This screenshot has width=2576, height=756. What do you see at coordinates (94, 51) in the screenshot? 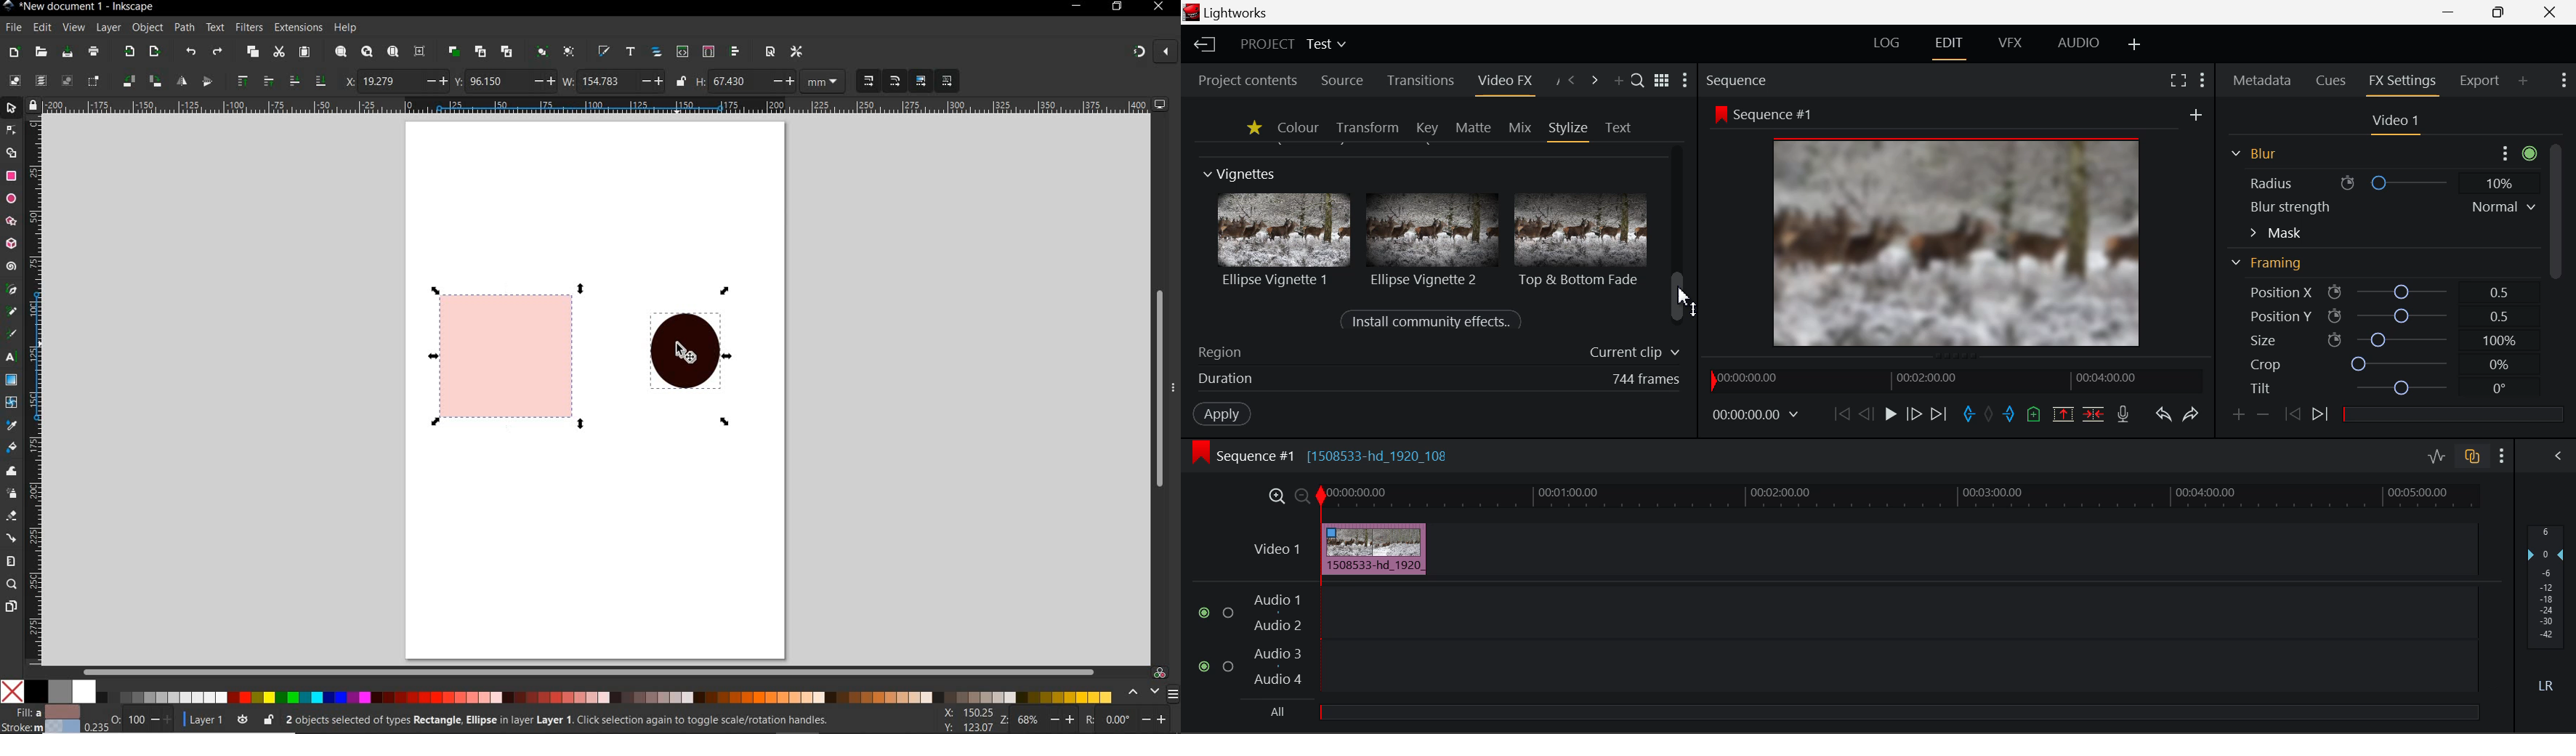
I see `print` at bounding box center [94, 51].